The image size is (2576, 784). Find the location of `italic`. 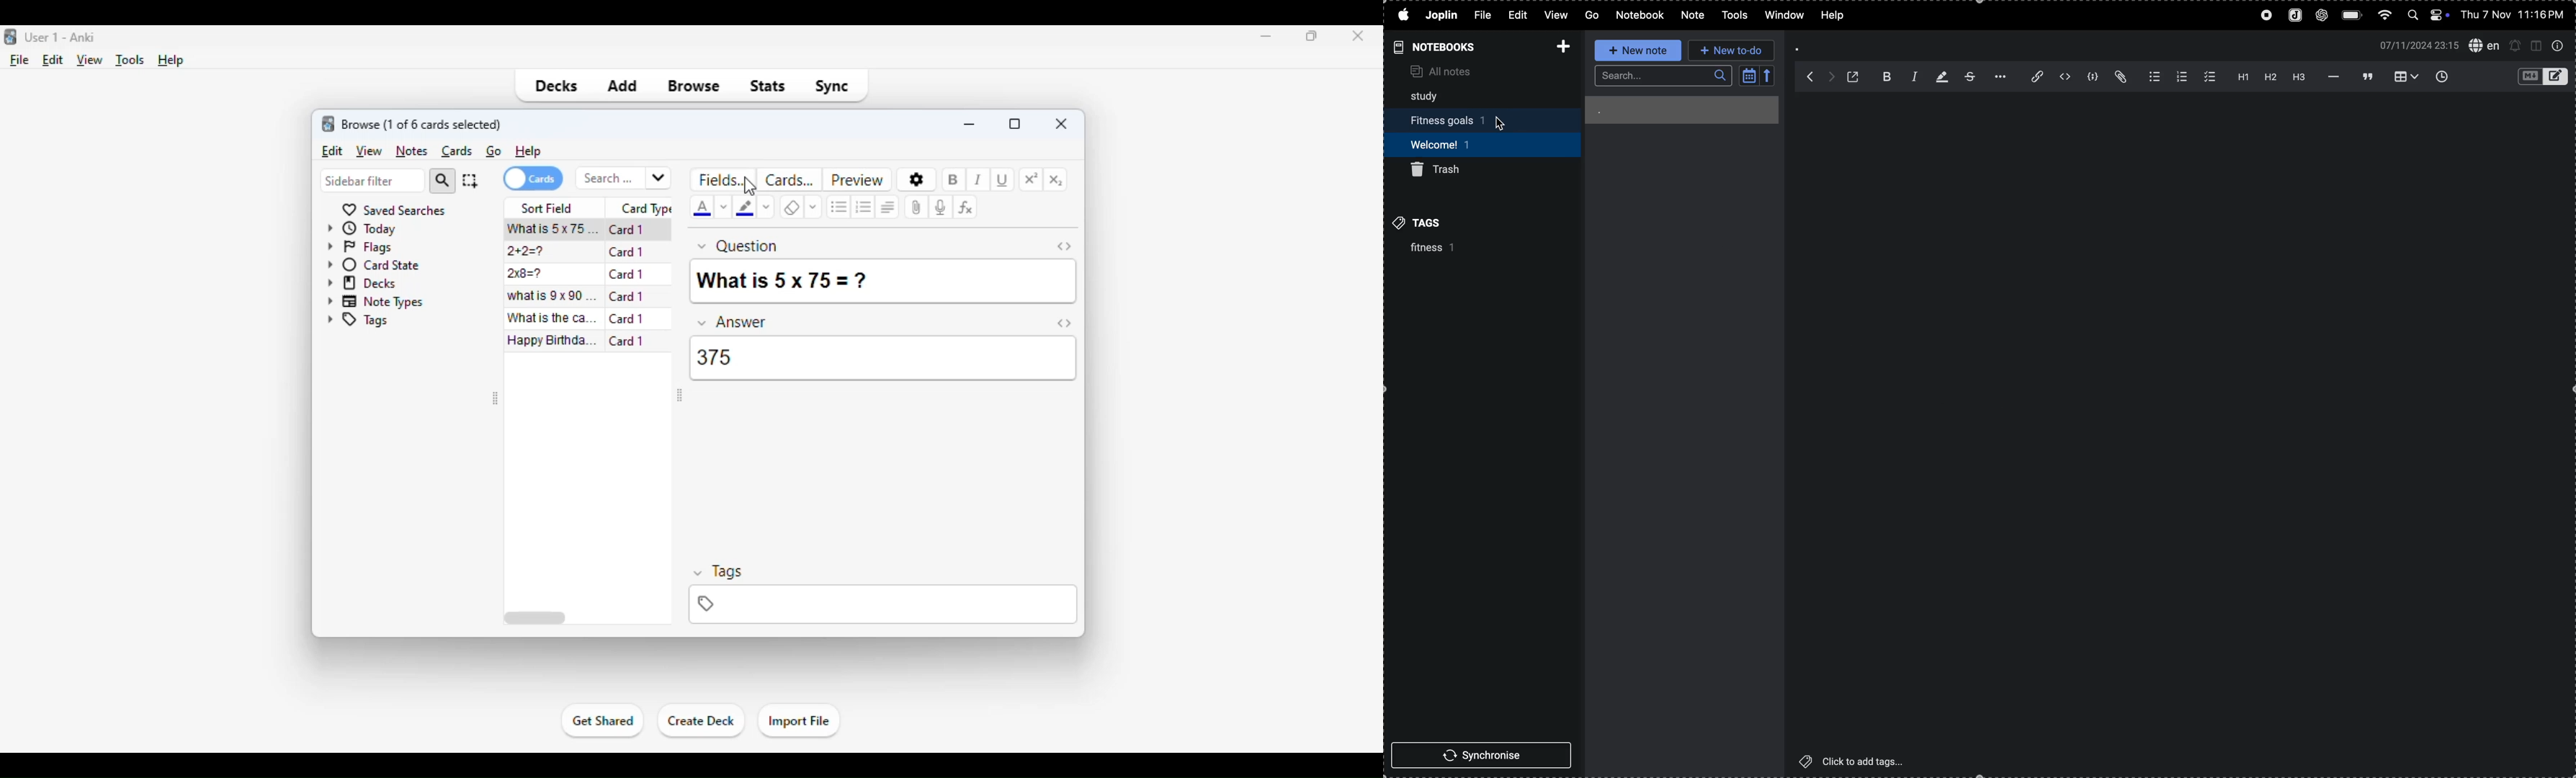

italic is located at coordinates (978, 179).